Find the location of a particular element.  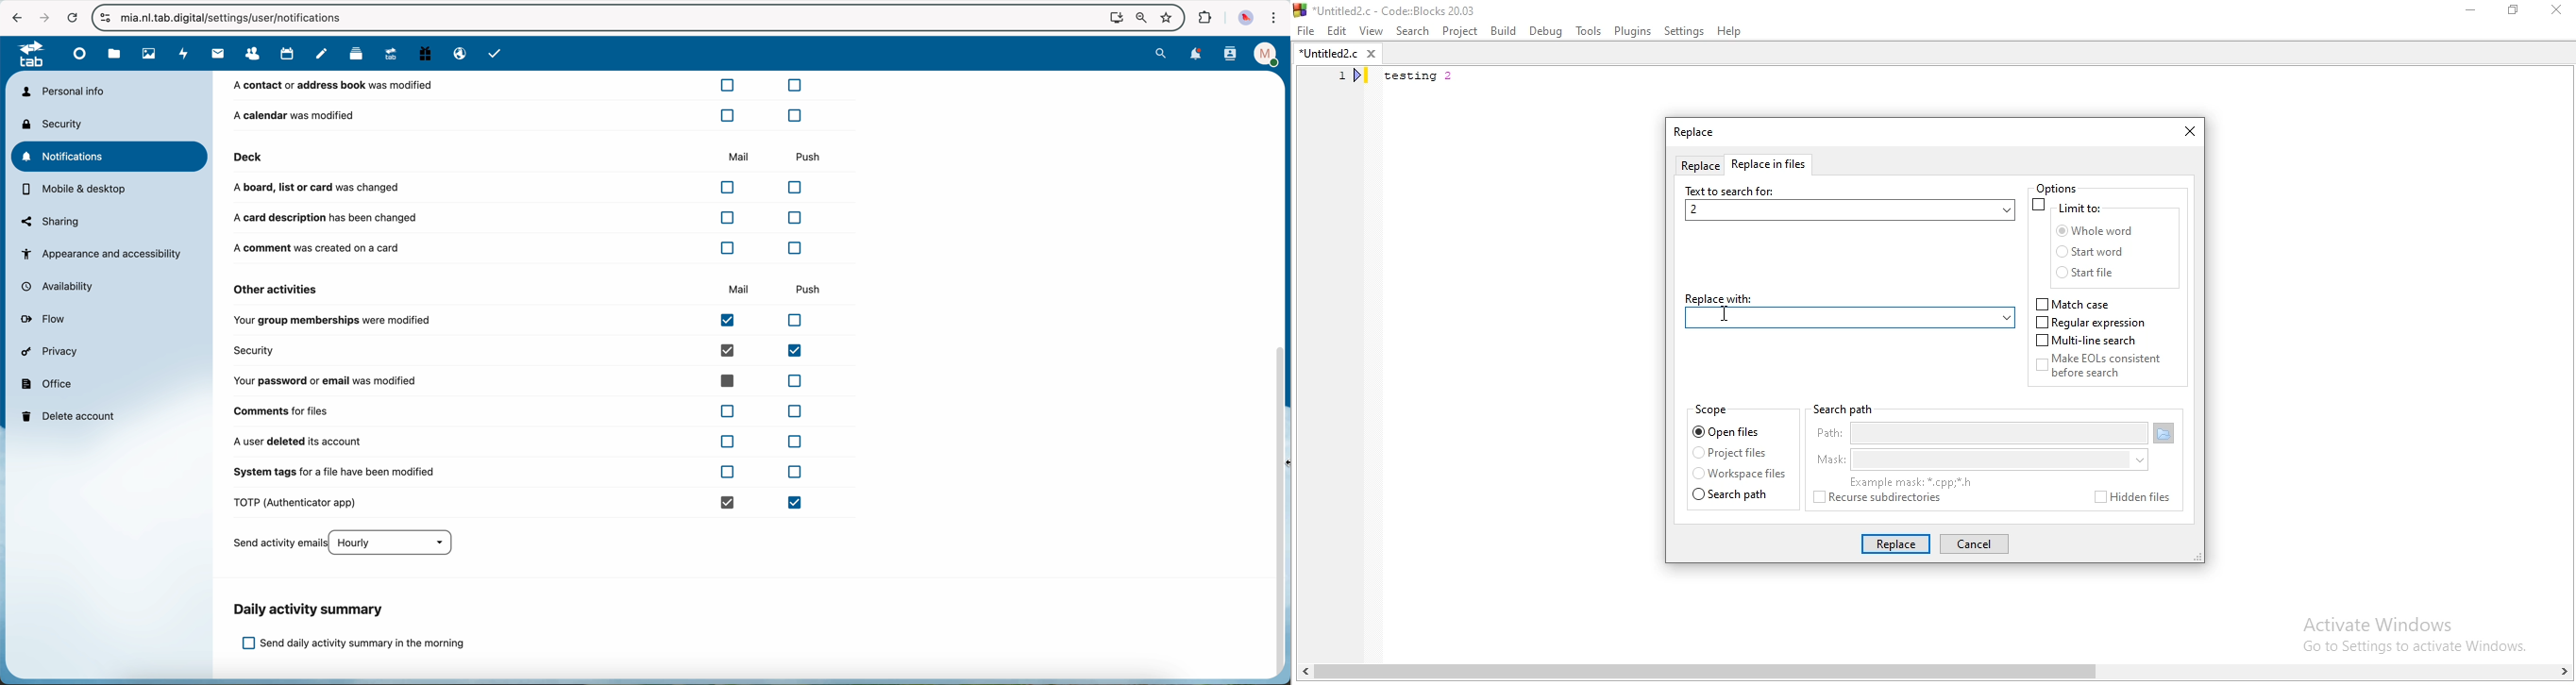

multi-line search is located at coordinates (2090, 342).